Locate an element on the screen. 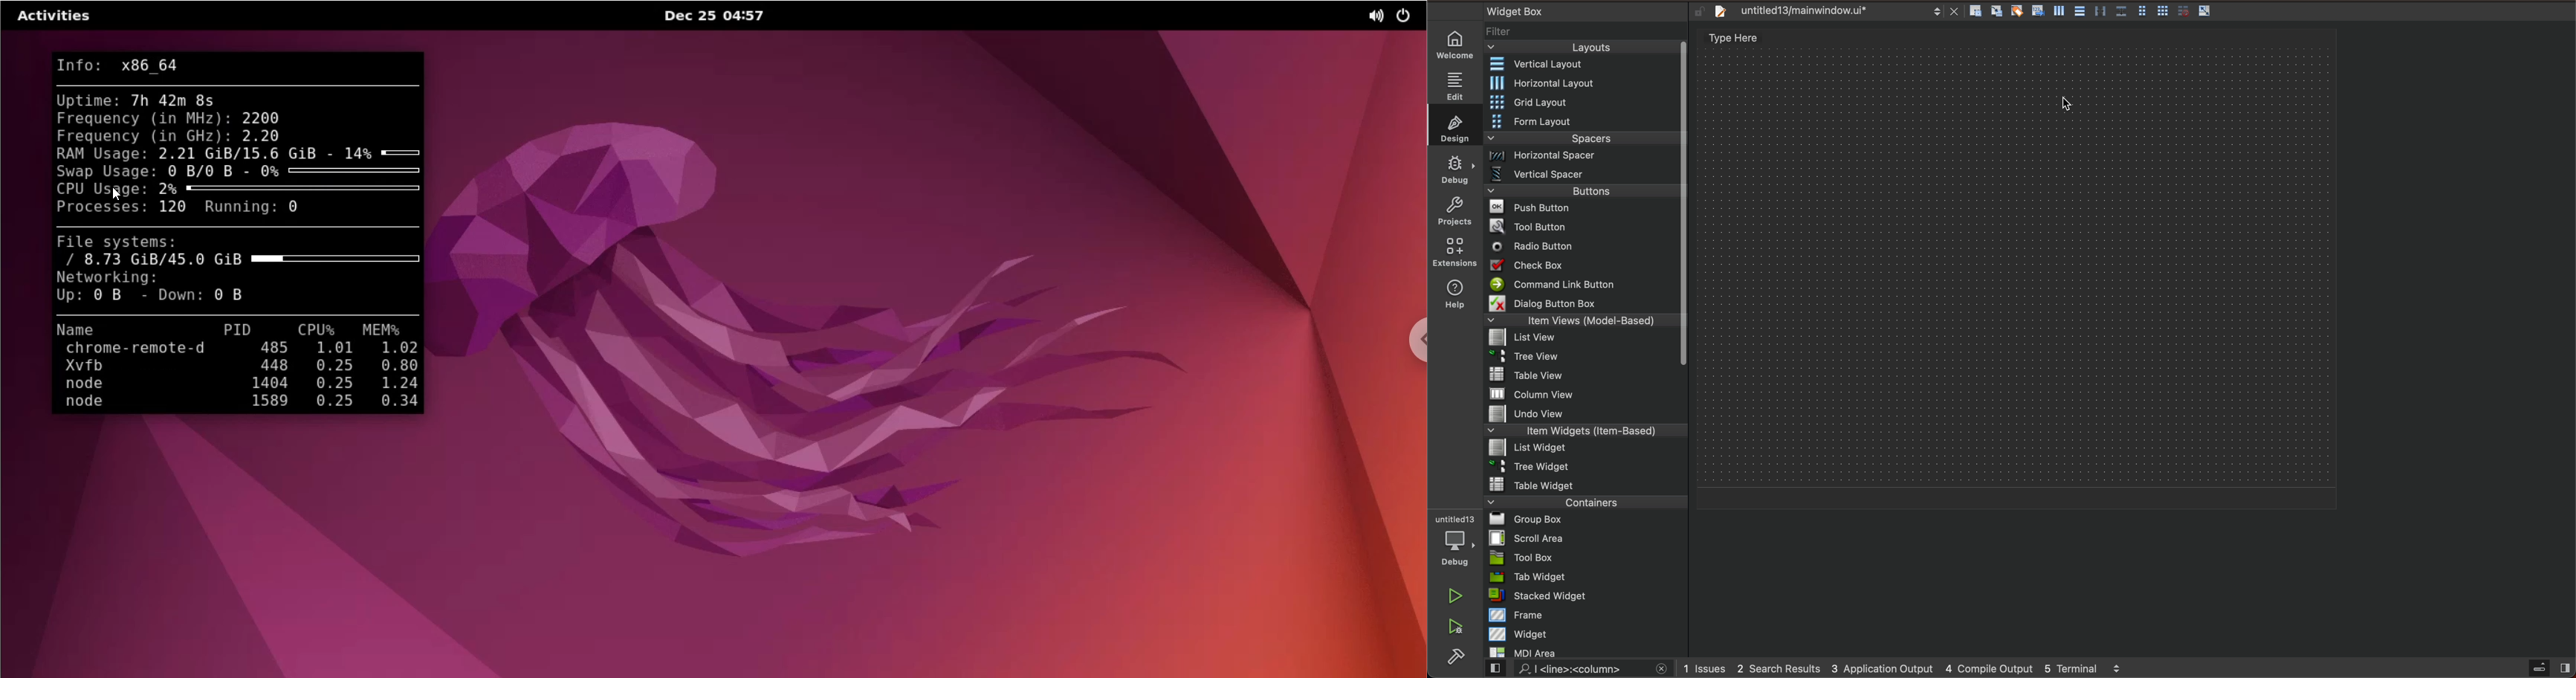  tree widget is located at coordinates (1583, 467).